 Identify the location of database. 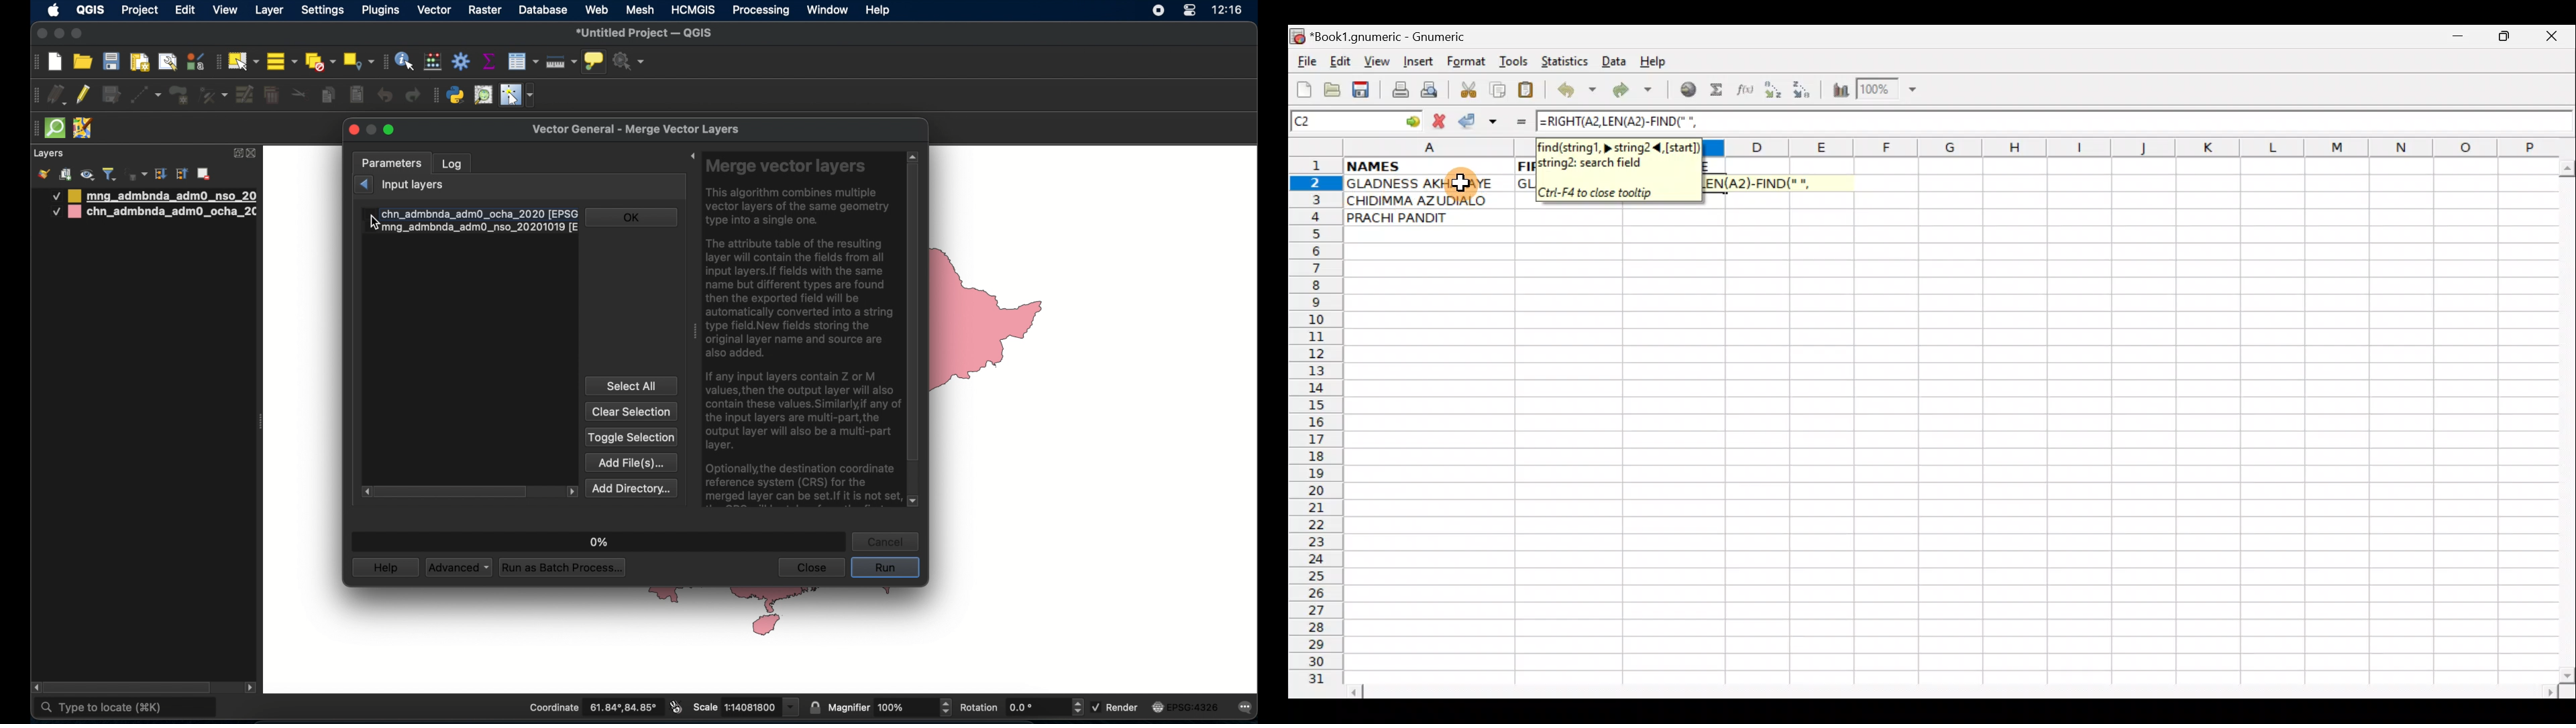
(543, 11).